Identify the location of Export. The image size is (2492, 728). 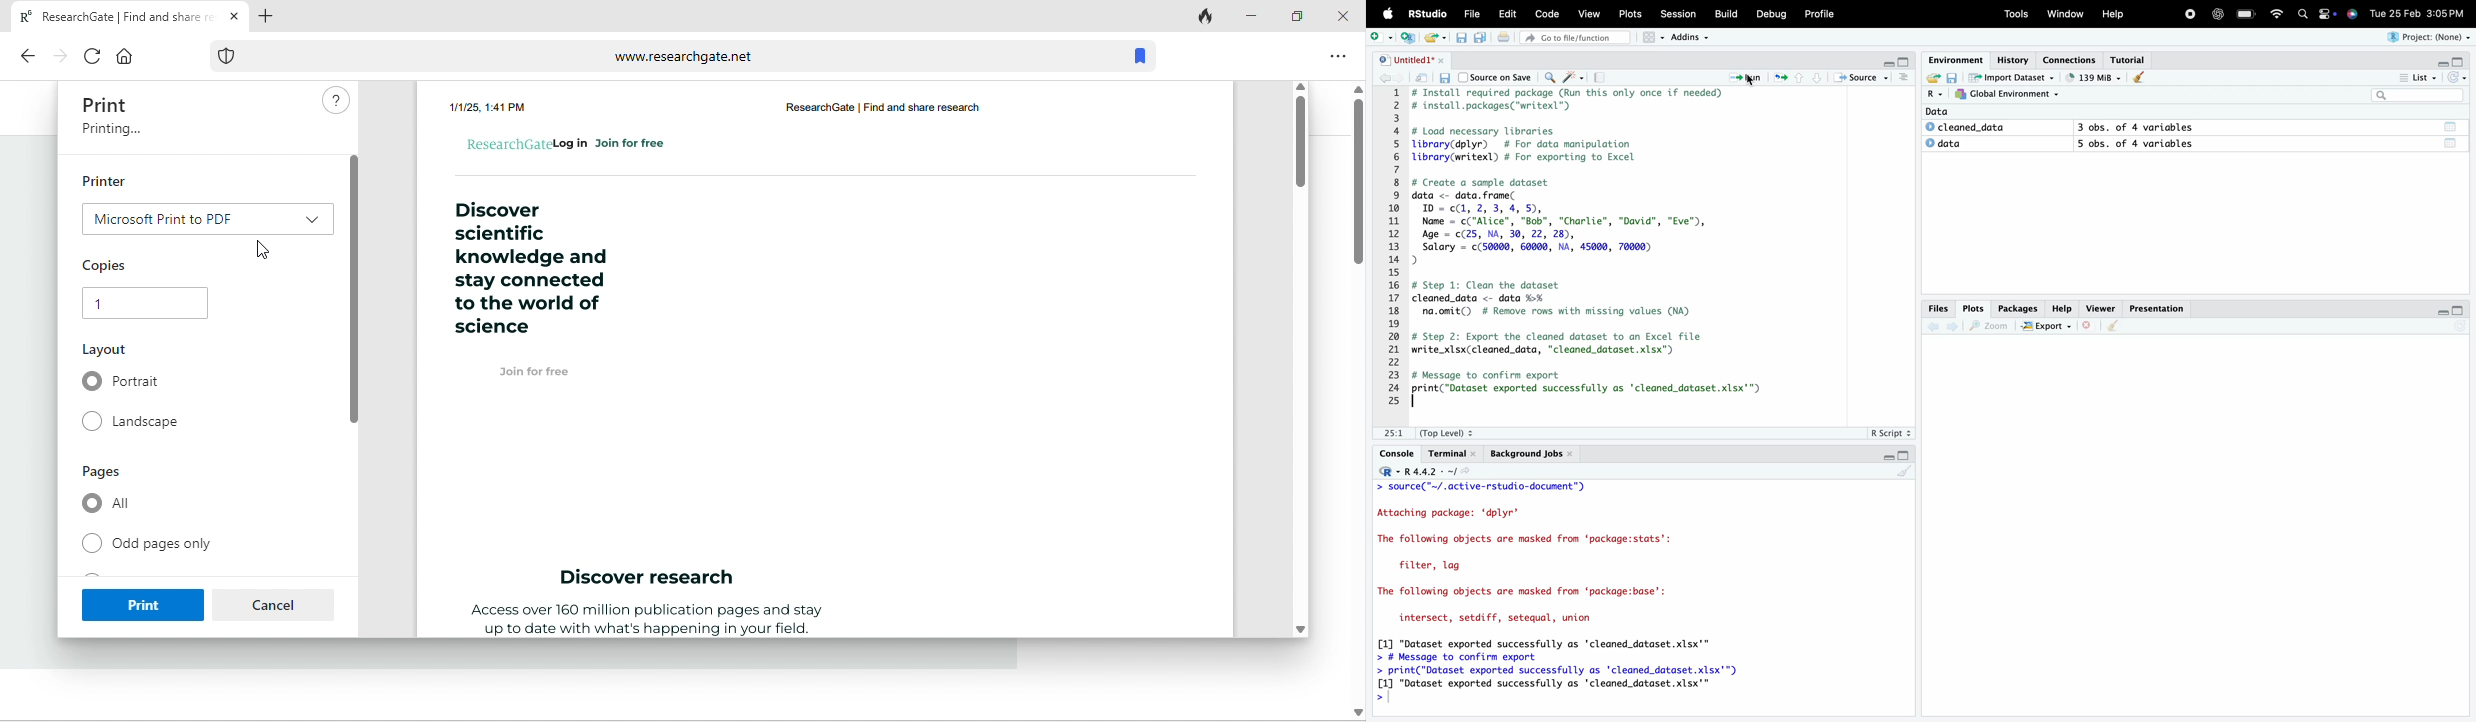
(2049, 326).